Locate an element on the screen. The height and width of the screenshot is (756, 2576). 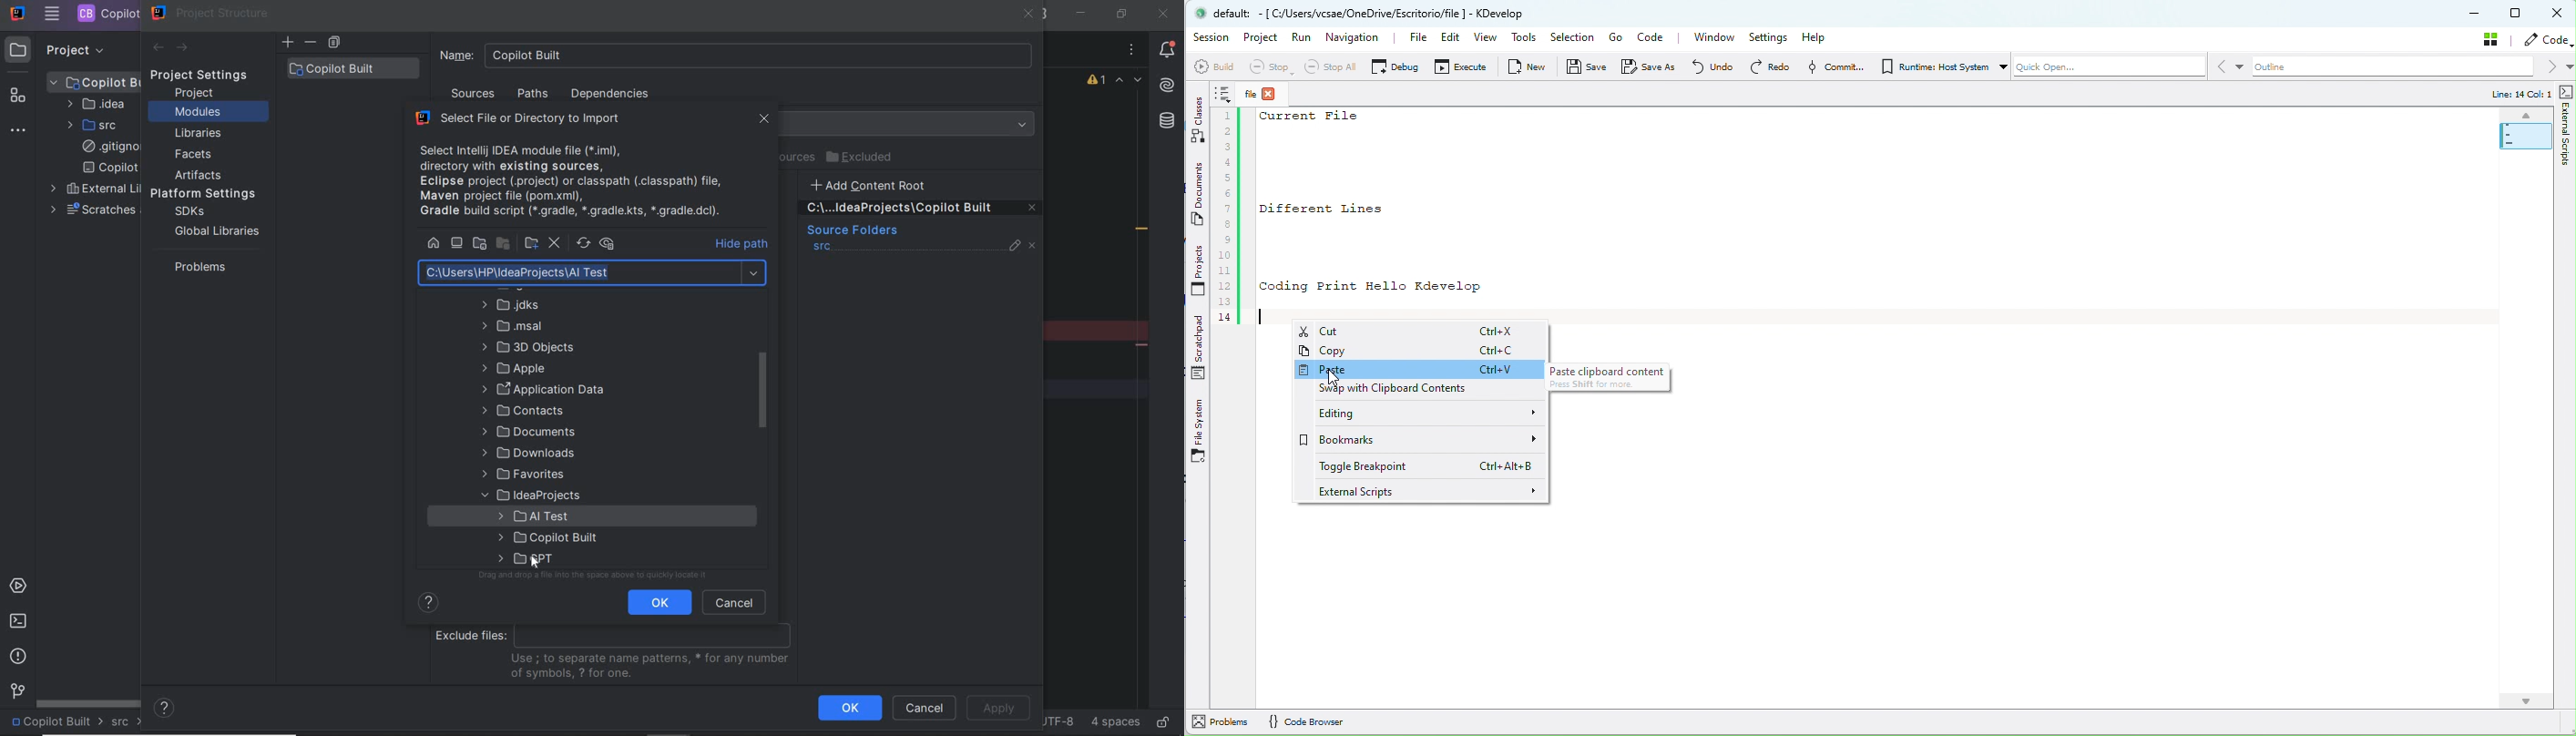
artifacts is located at coordinates (202, 175).